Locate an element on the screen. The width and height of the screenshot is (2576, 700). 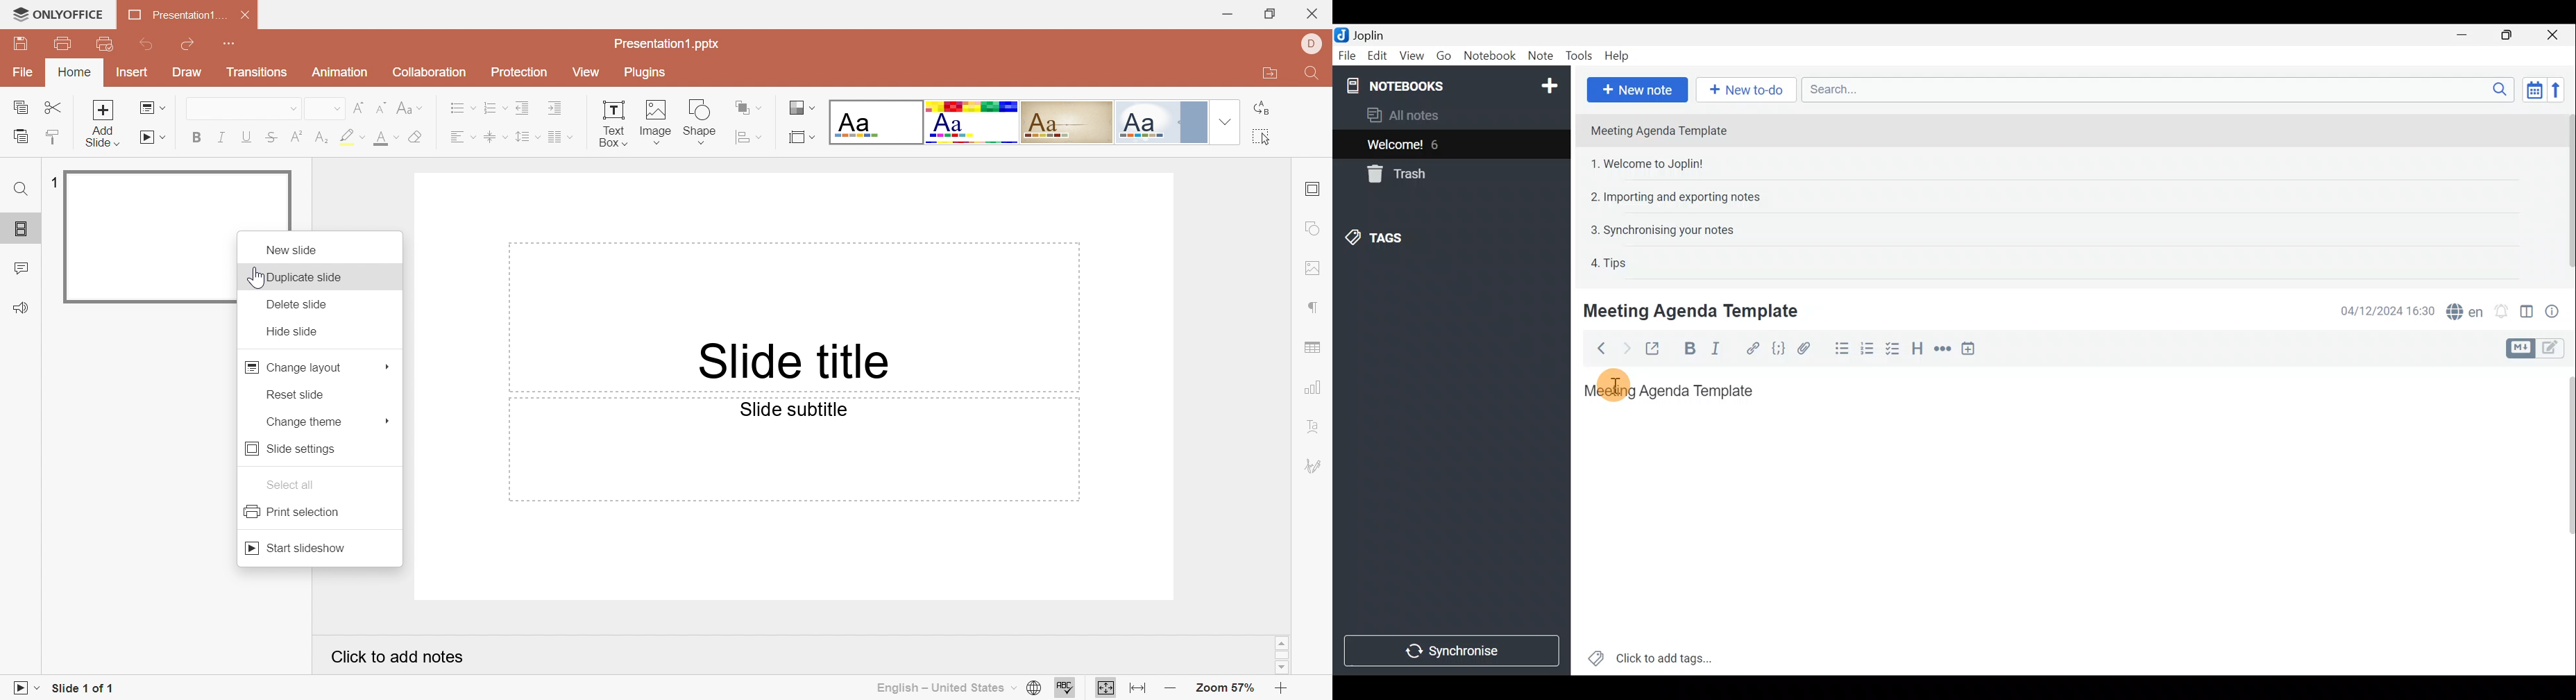
Set alarm is located at coordinates (2503, 311).